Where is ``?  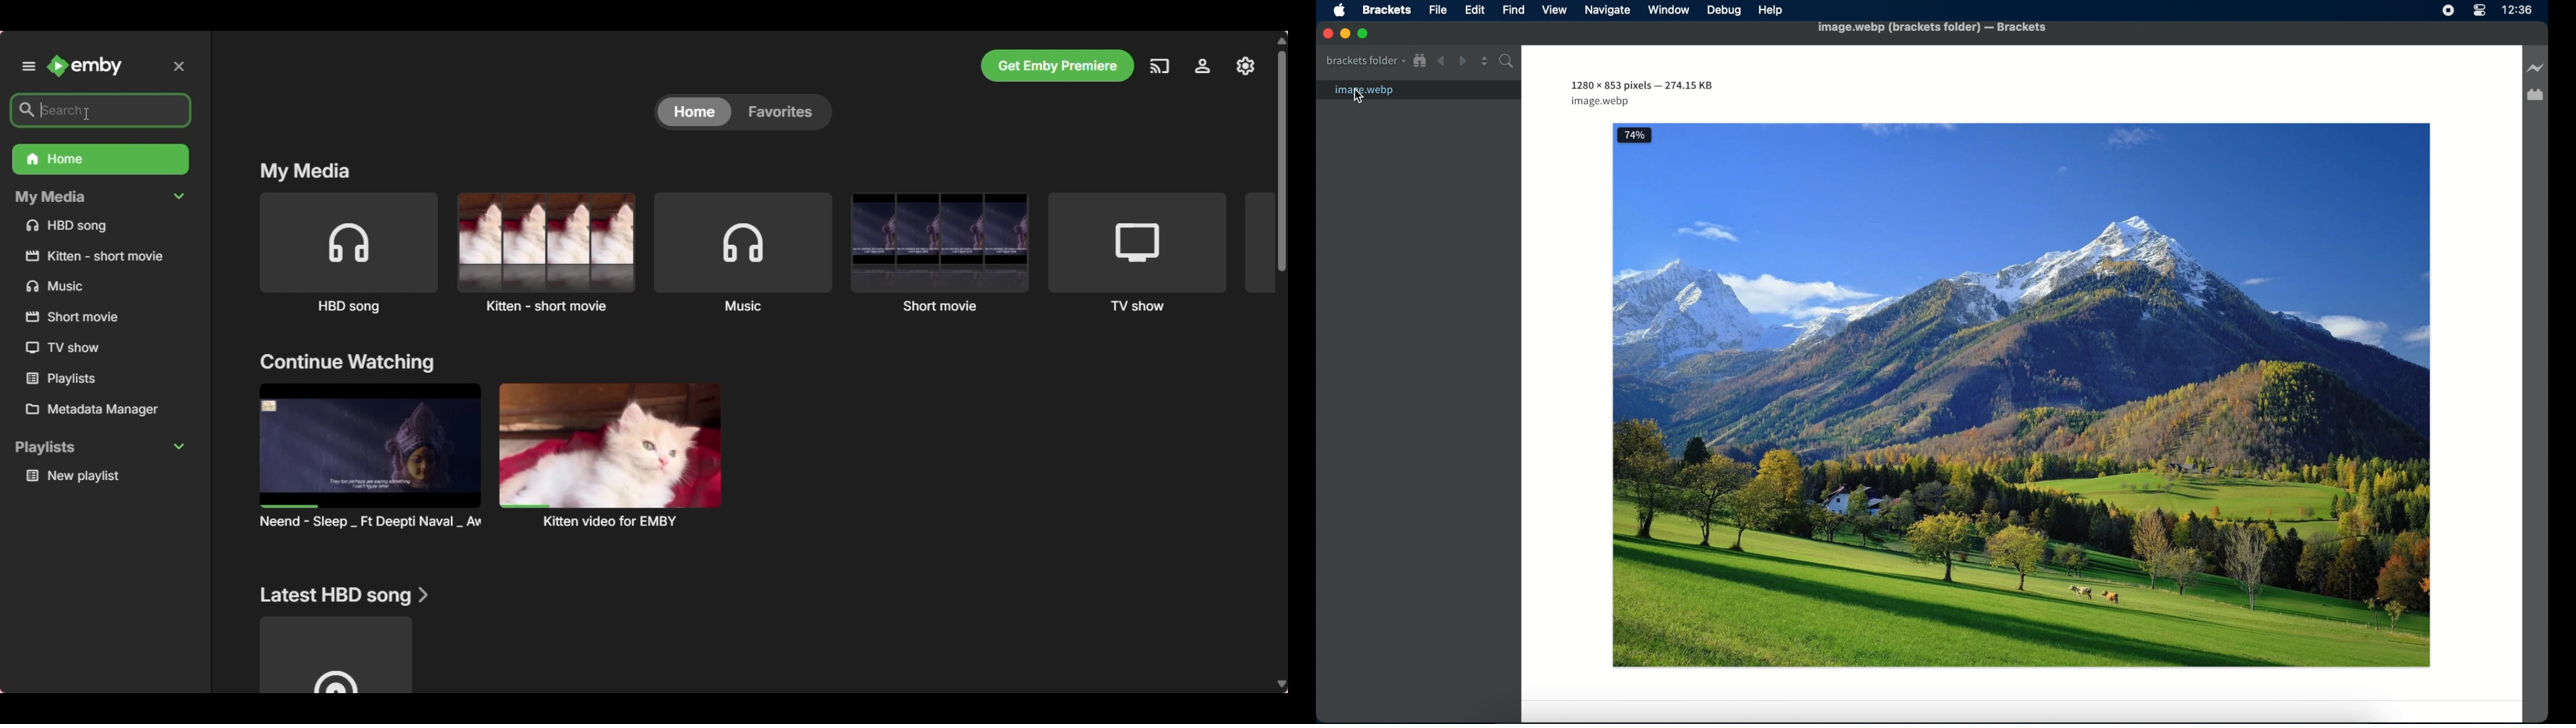
 is located at coordinates (59, 286).